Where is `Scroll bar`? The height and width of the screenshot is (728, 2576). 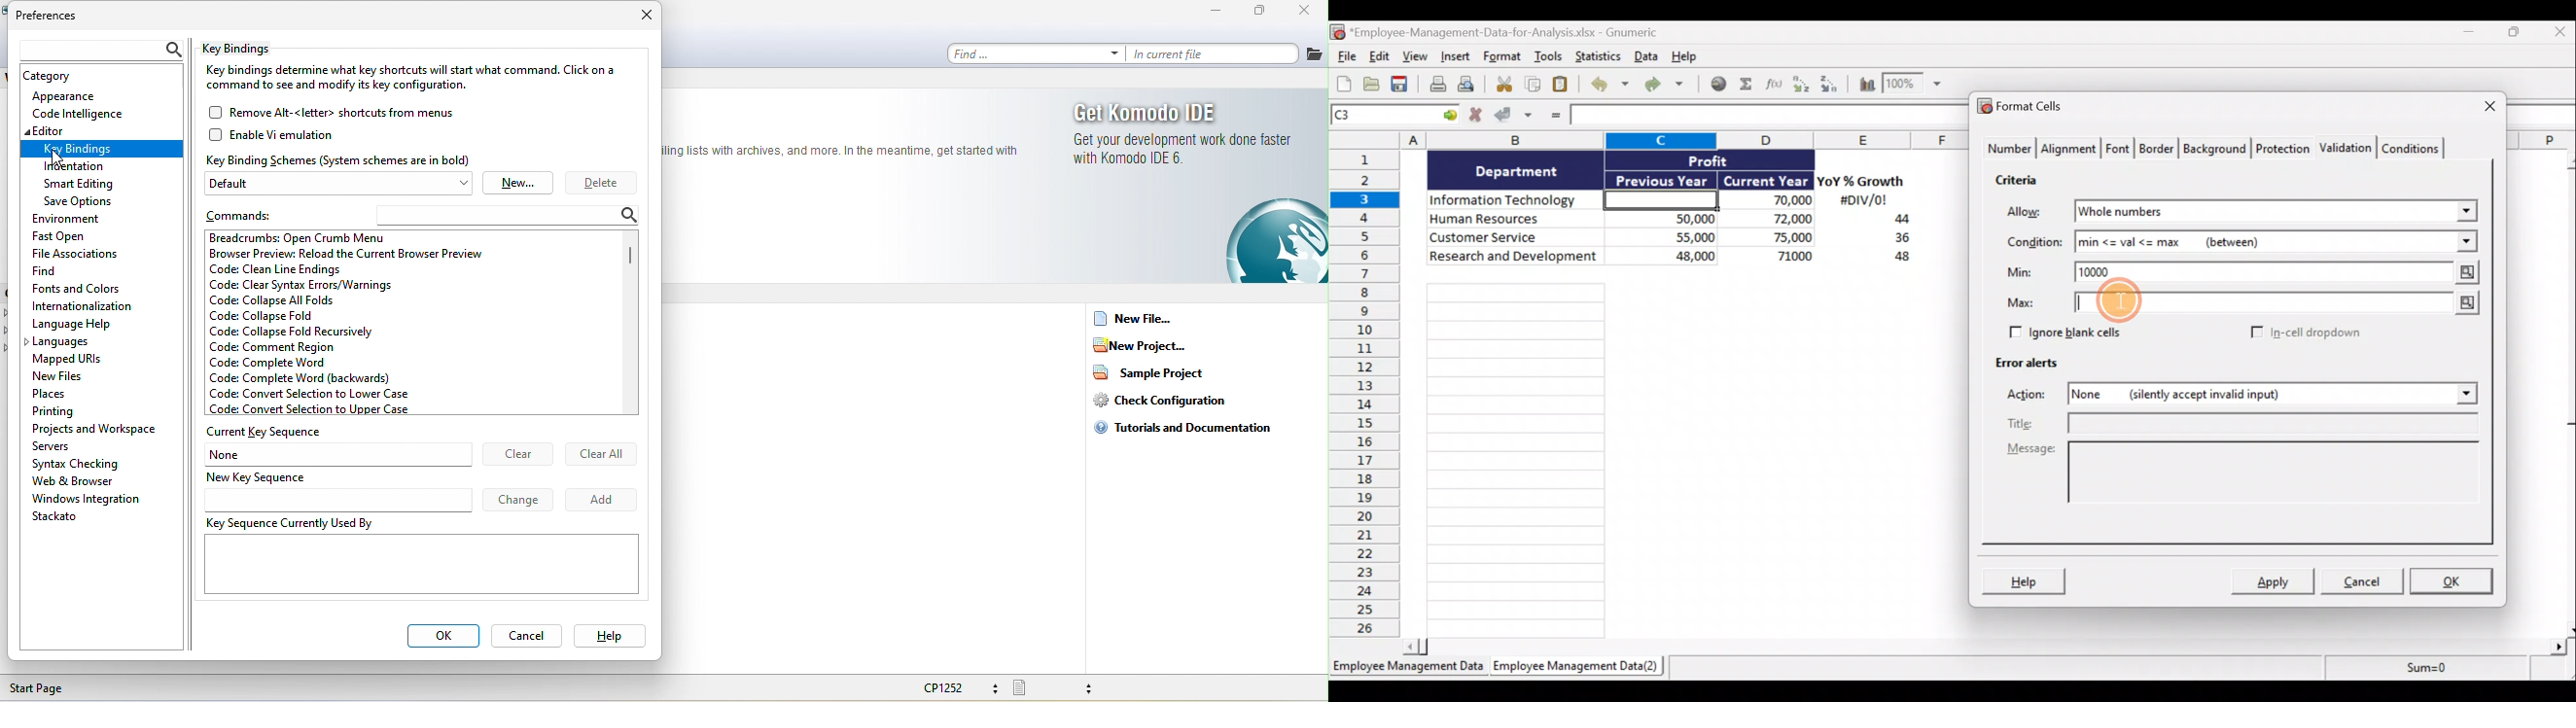
Scroll bar is located at coordinates (1990, 644).